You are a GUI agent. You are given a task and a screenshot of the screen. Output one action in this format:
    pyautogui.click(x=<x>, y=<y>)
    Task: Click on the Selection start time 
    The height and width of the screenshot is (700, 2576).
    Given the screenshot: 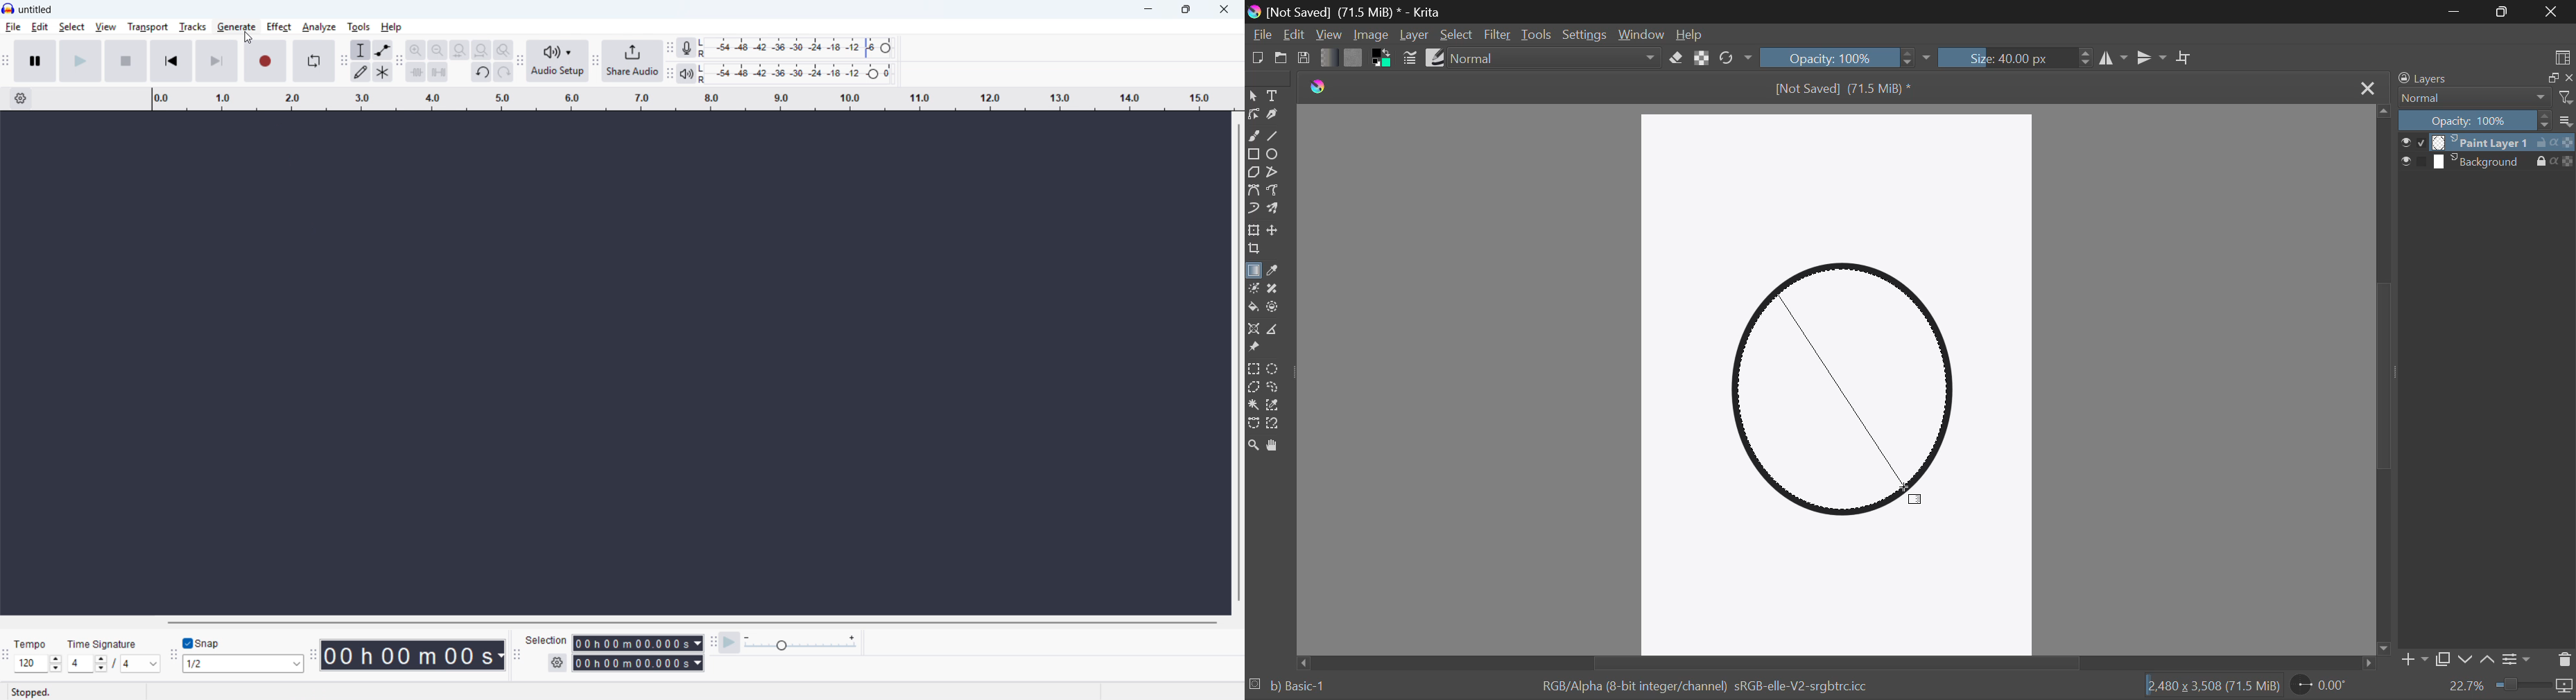 What is the action you would take?
    pyautogui.click(x=639, y=643)
    